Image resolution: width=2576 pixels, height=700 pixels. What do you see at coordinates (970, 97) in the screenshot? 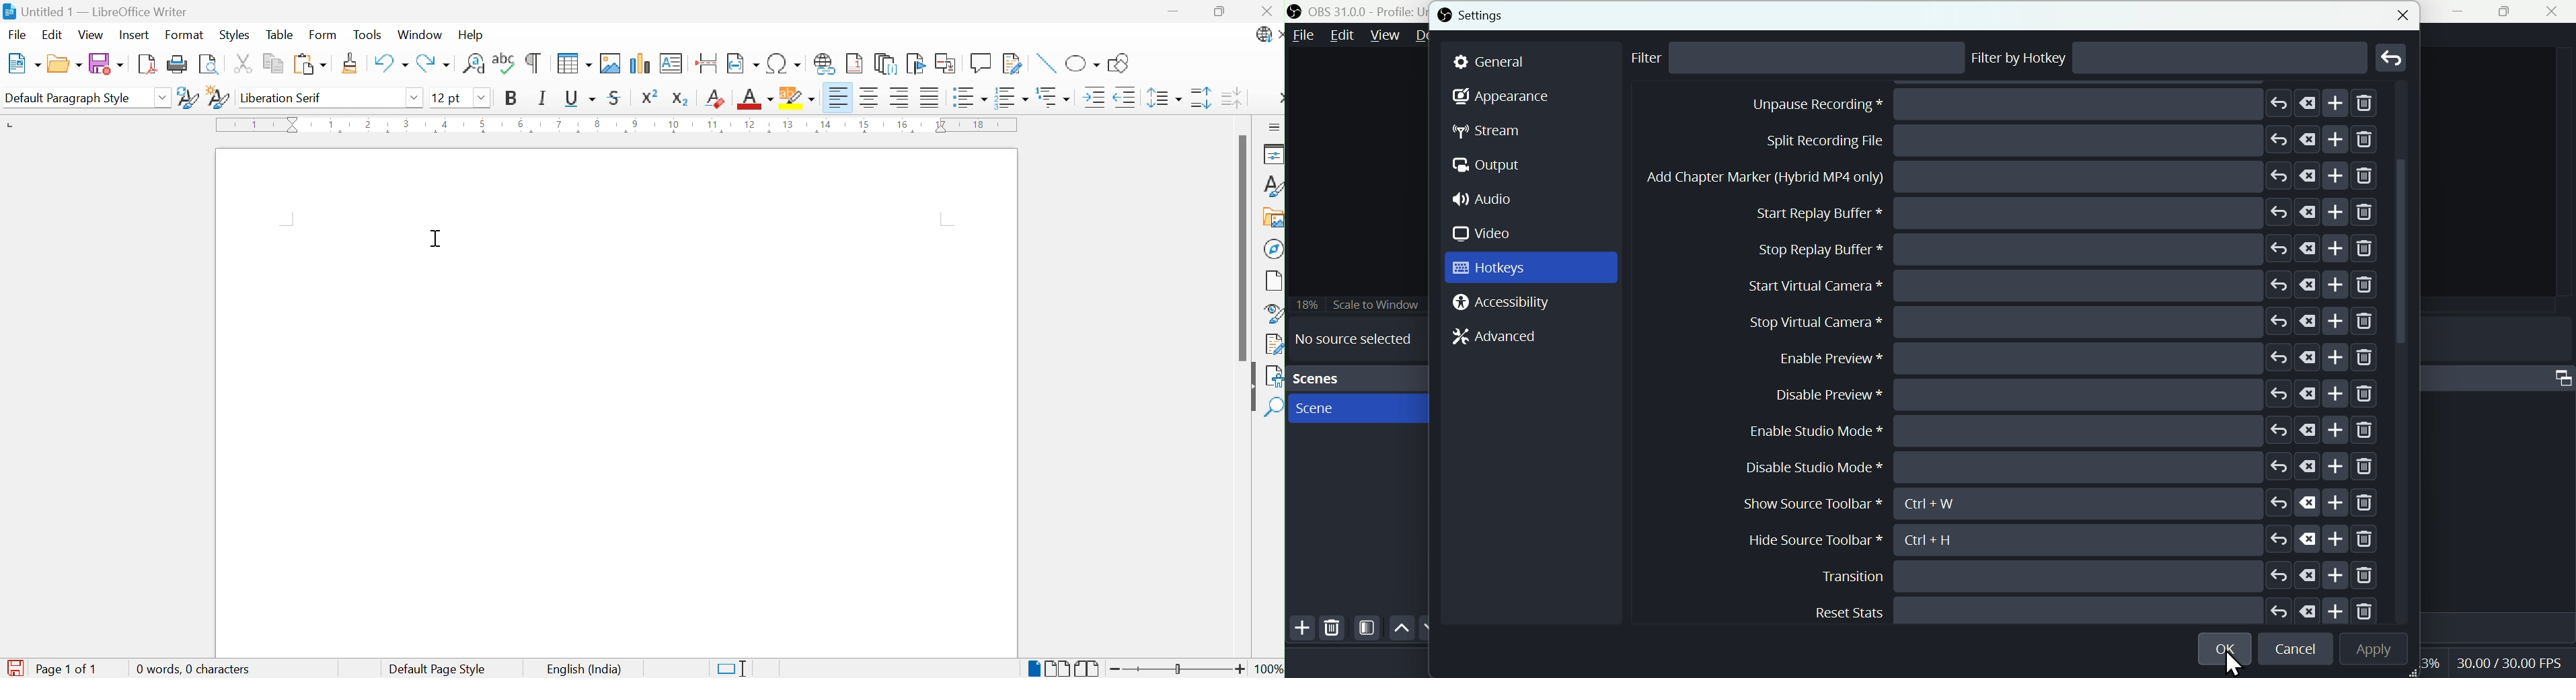
I see `Toggle Unordered List` at bounding box center [970, 97].